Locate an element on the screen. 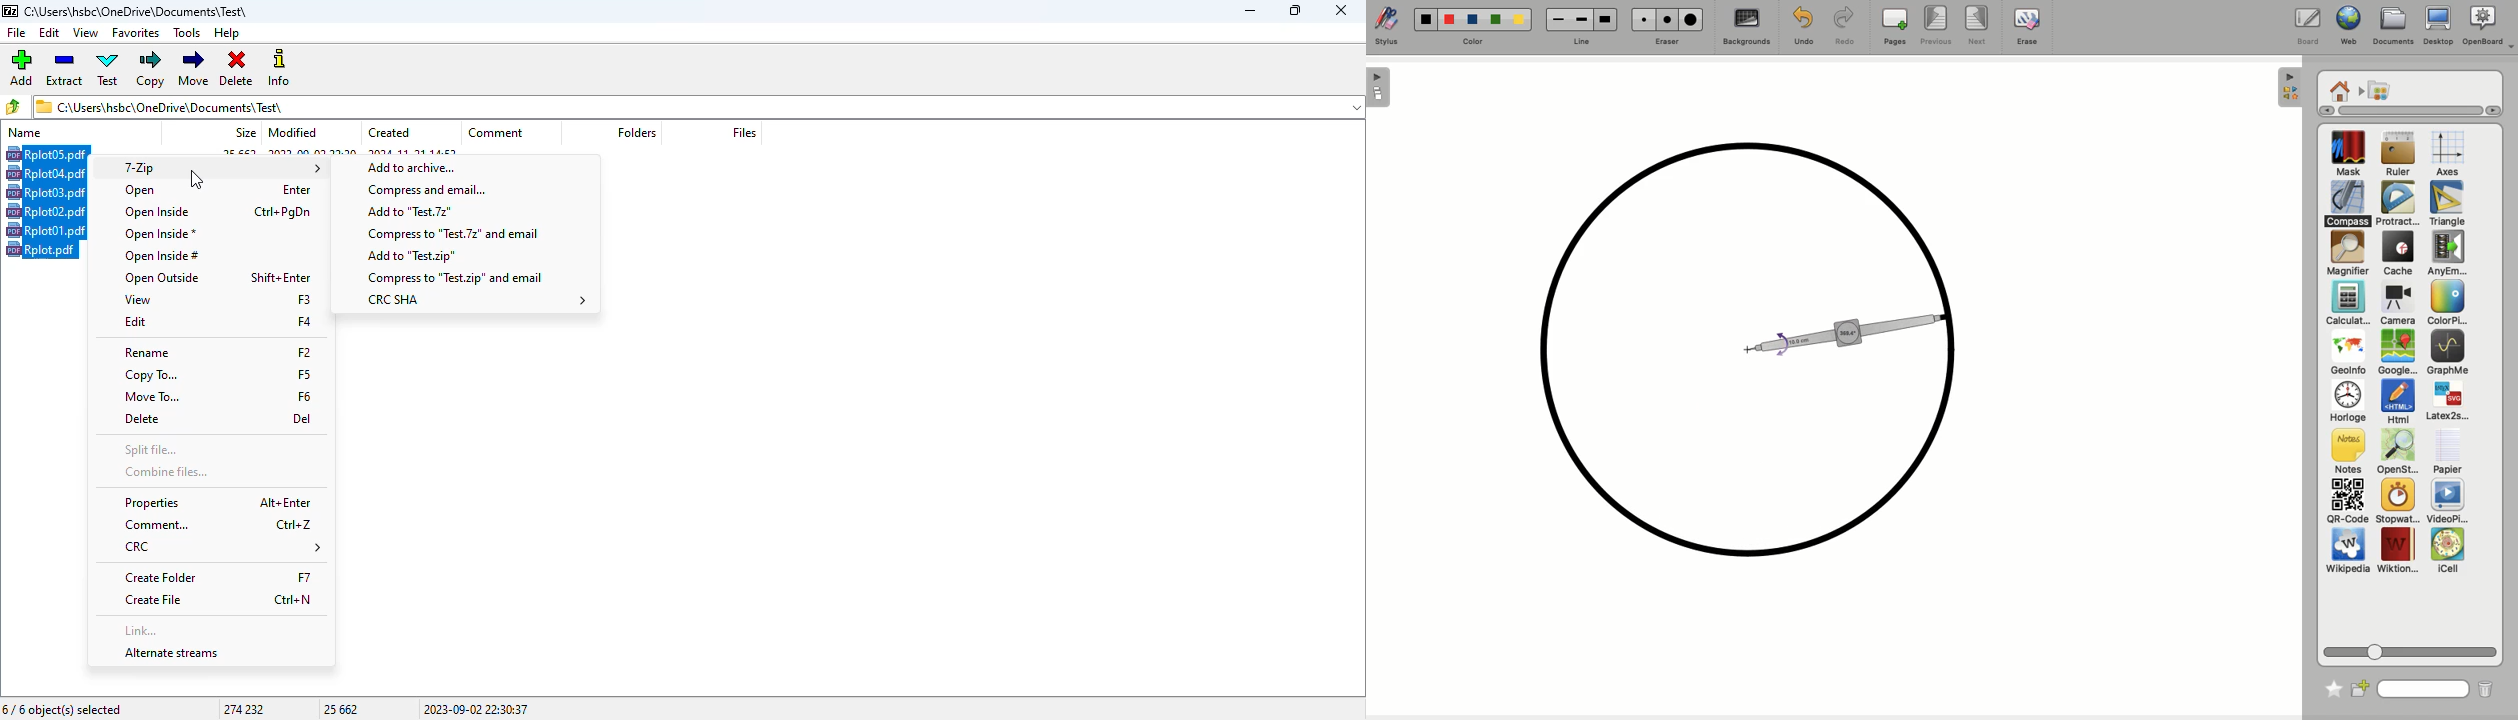  copy to  is located at coordinates (217, 376).